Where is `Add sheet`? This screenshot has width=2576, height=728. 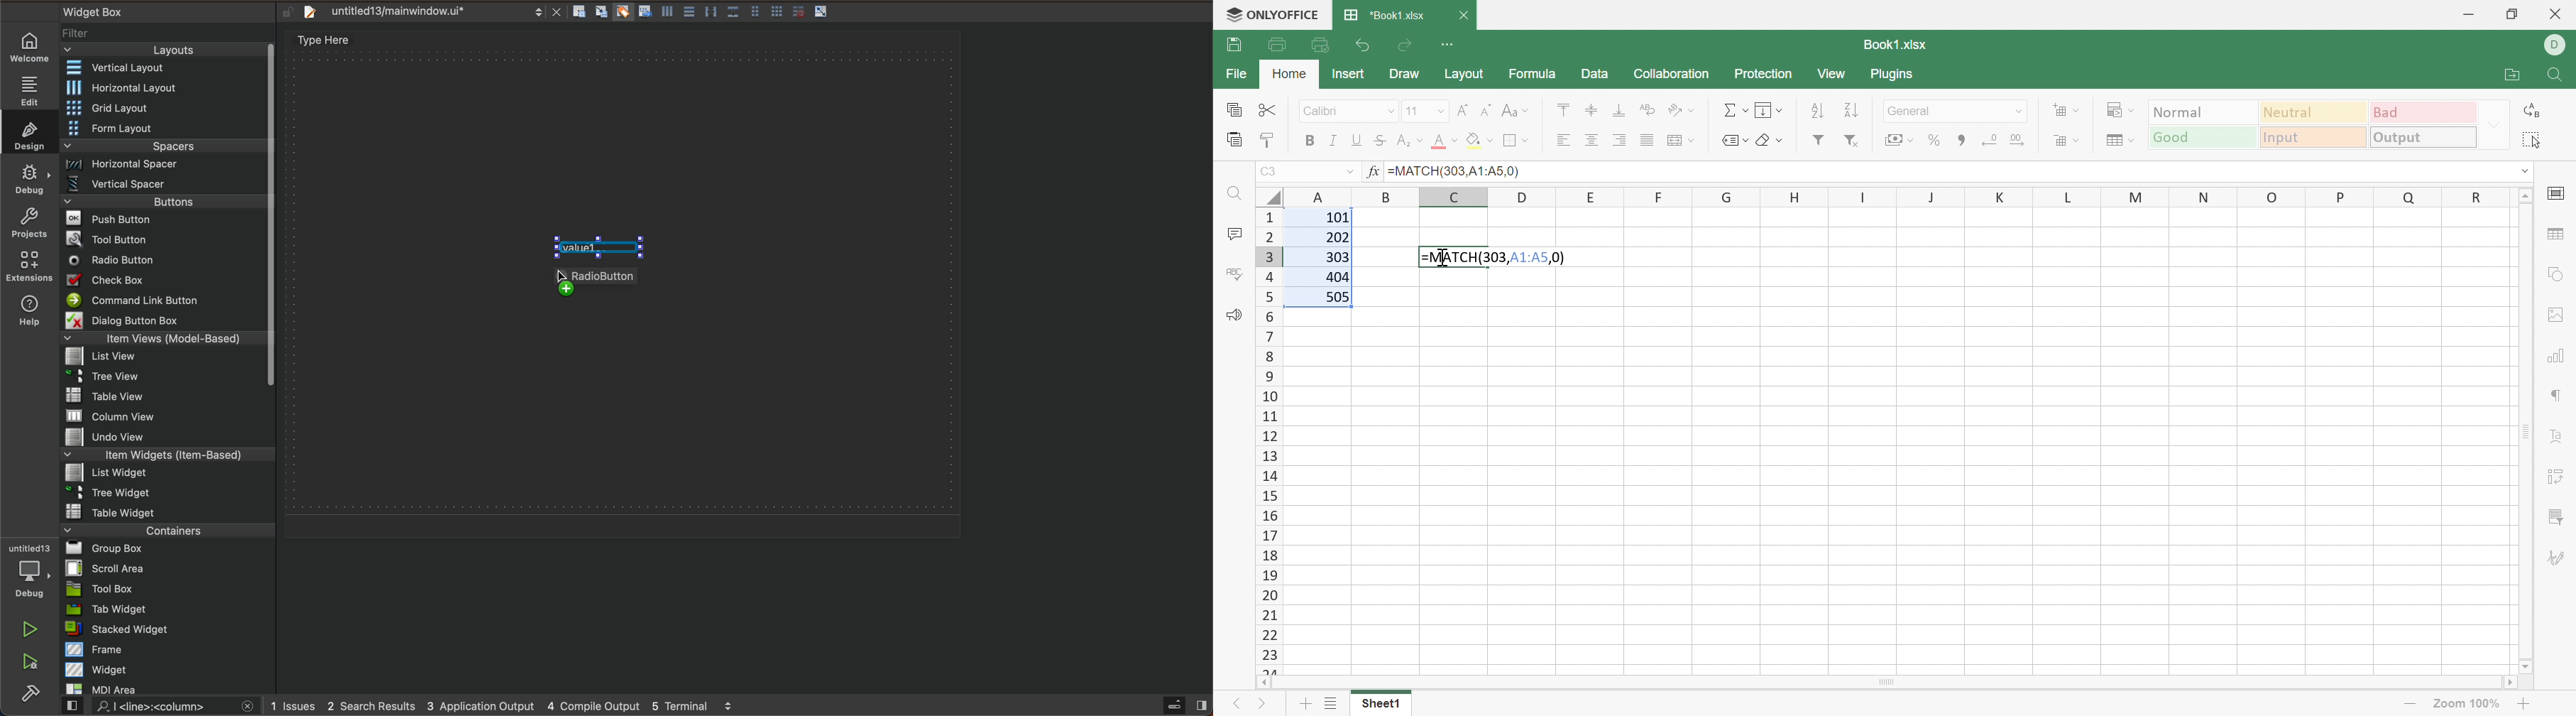
Add sheet is located at coordinates (1305, 704).